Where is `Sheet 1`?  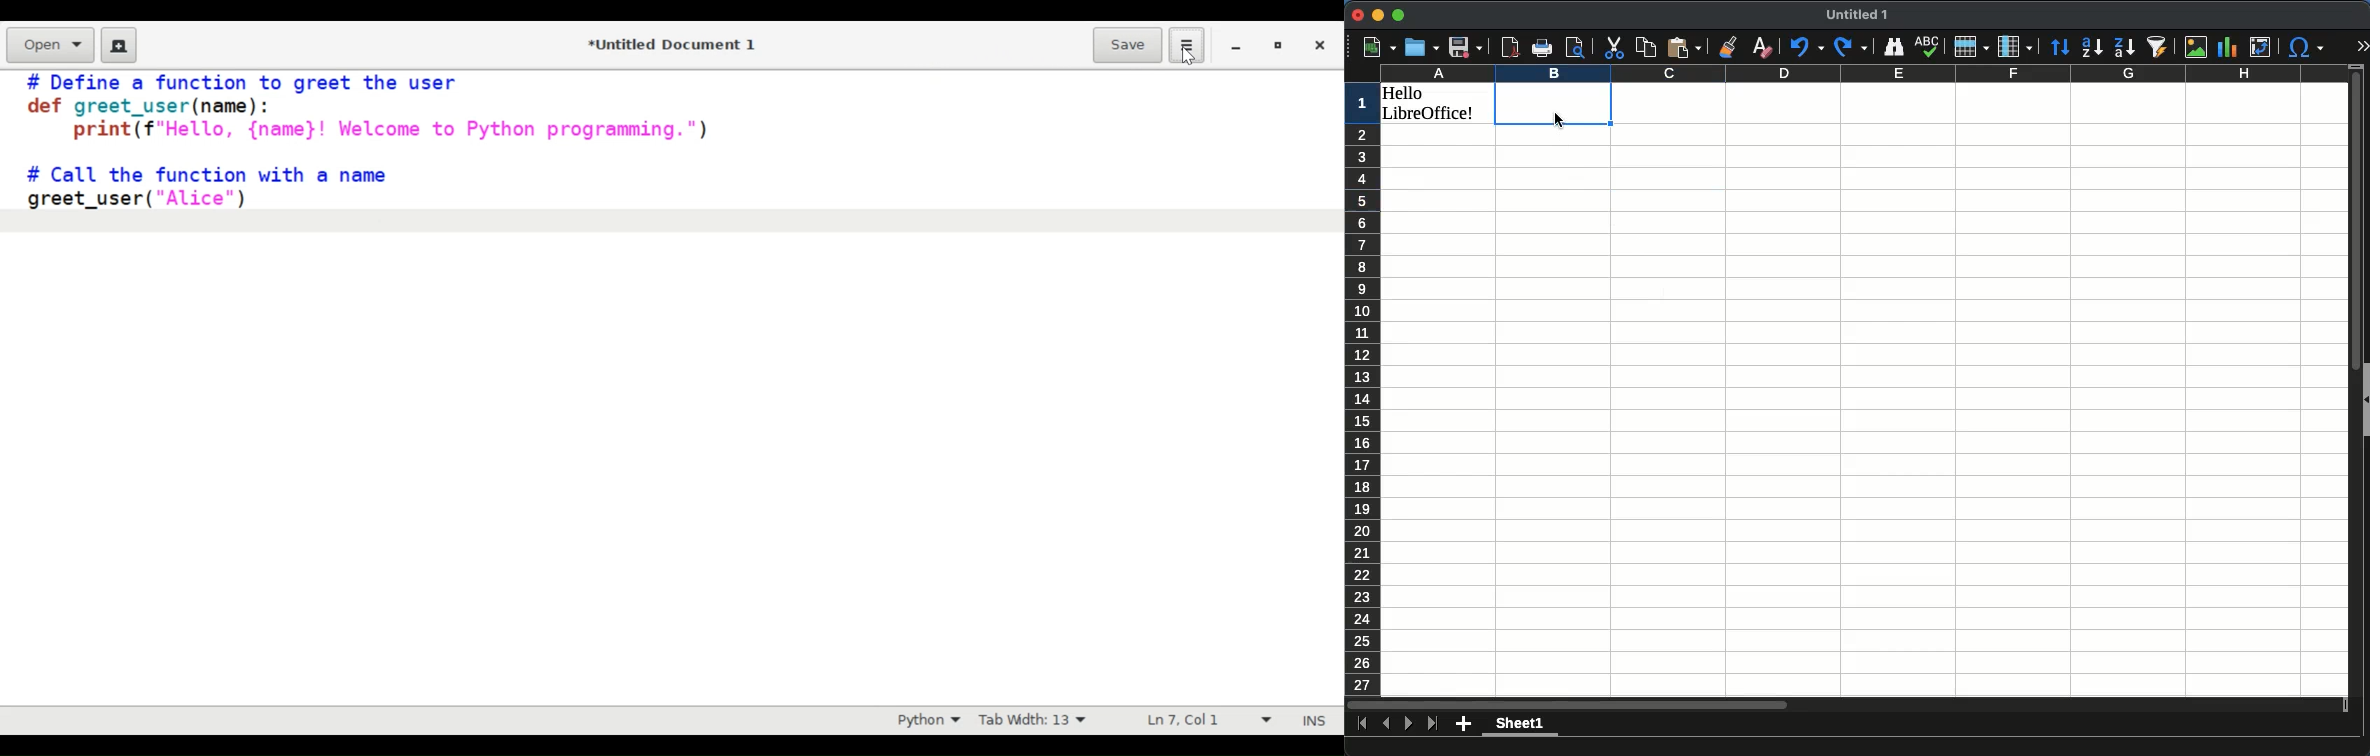 Sheet 1 is located at coordinates (1520, 726).